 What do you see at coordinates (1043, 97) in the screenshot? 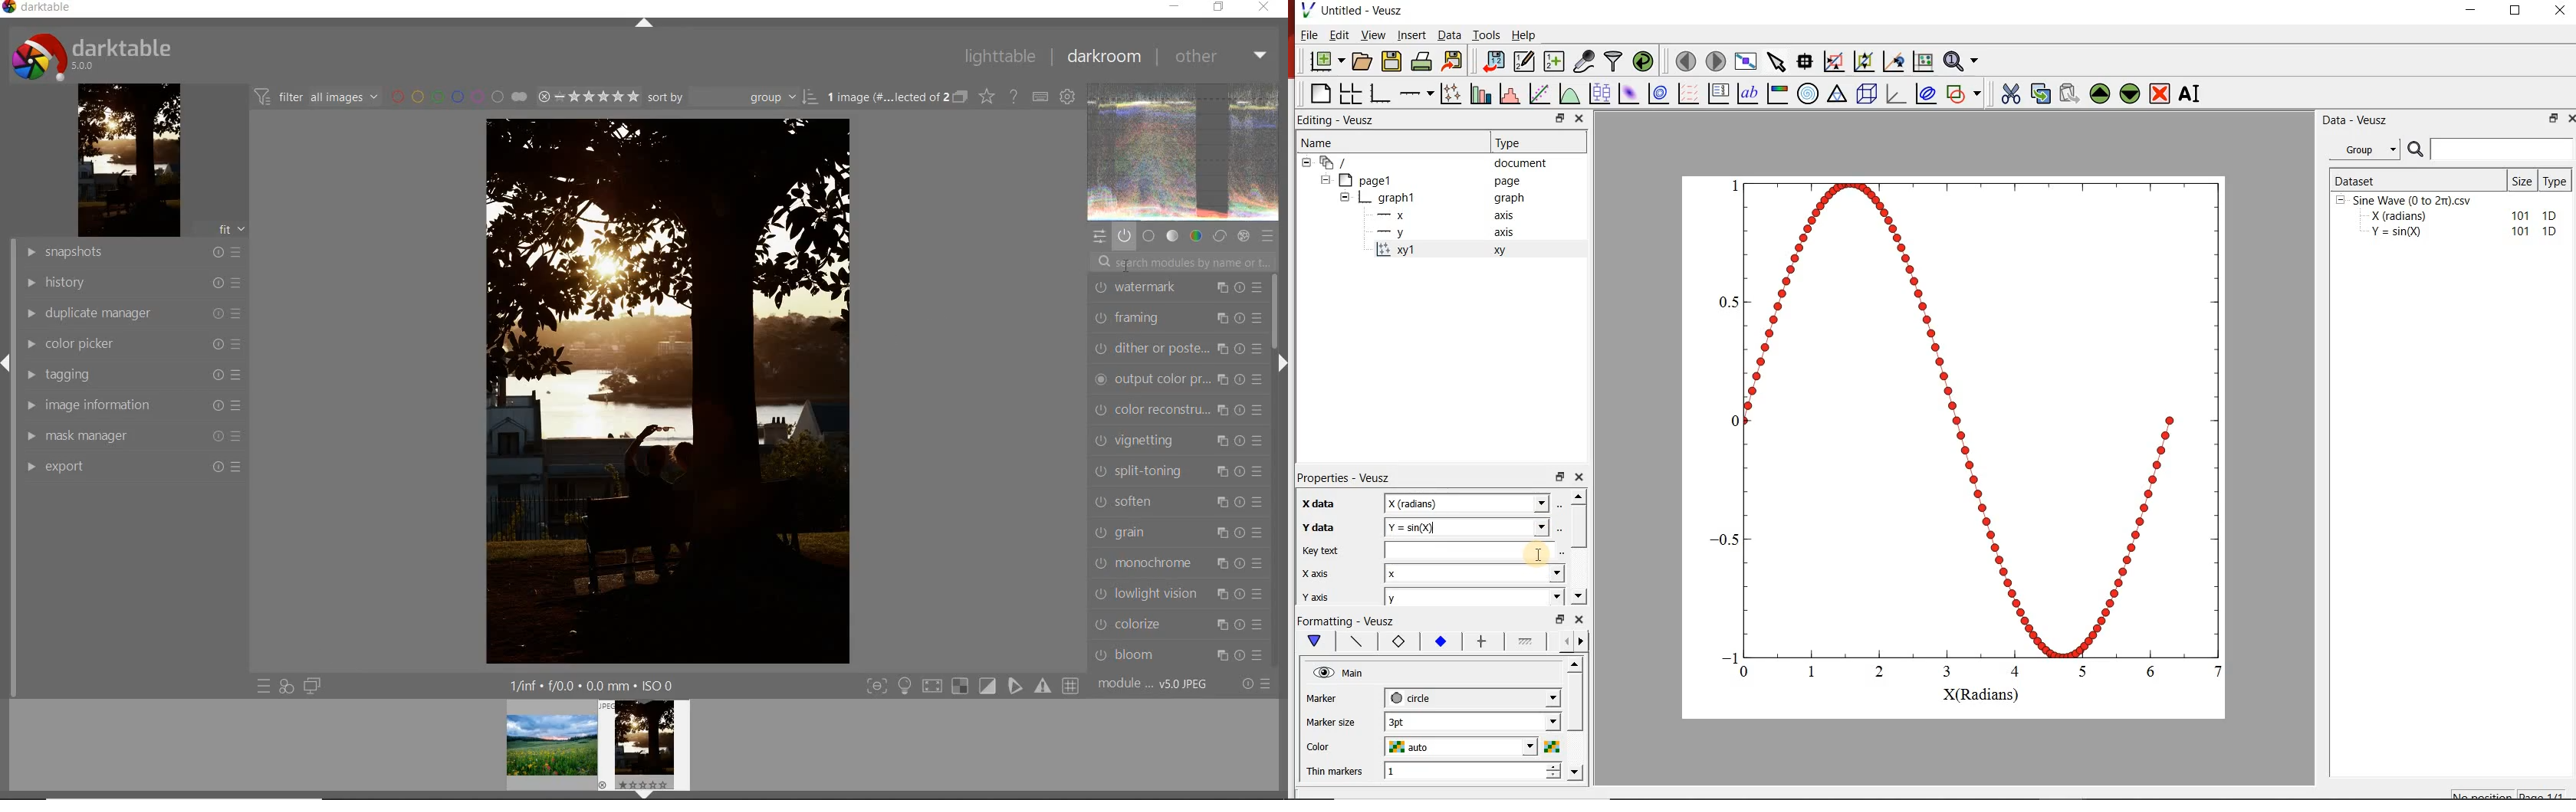
I see `define keyboard shortcuts` at bounding box center [1043, 97].